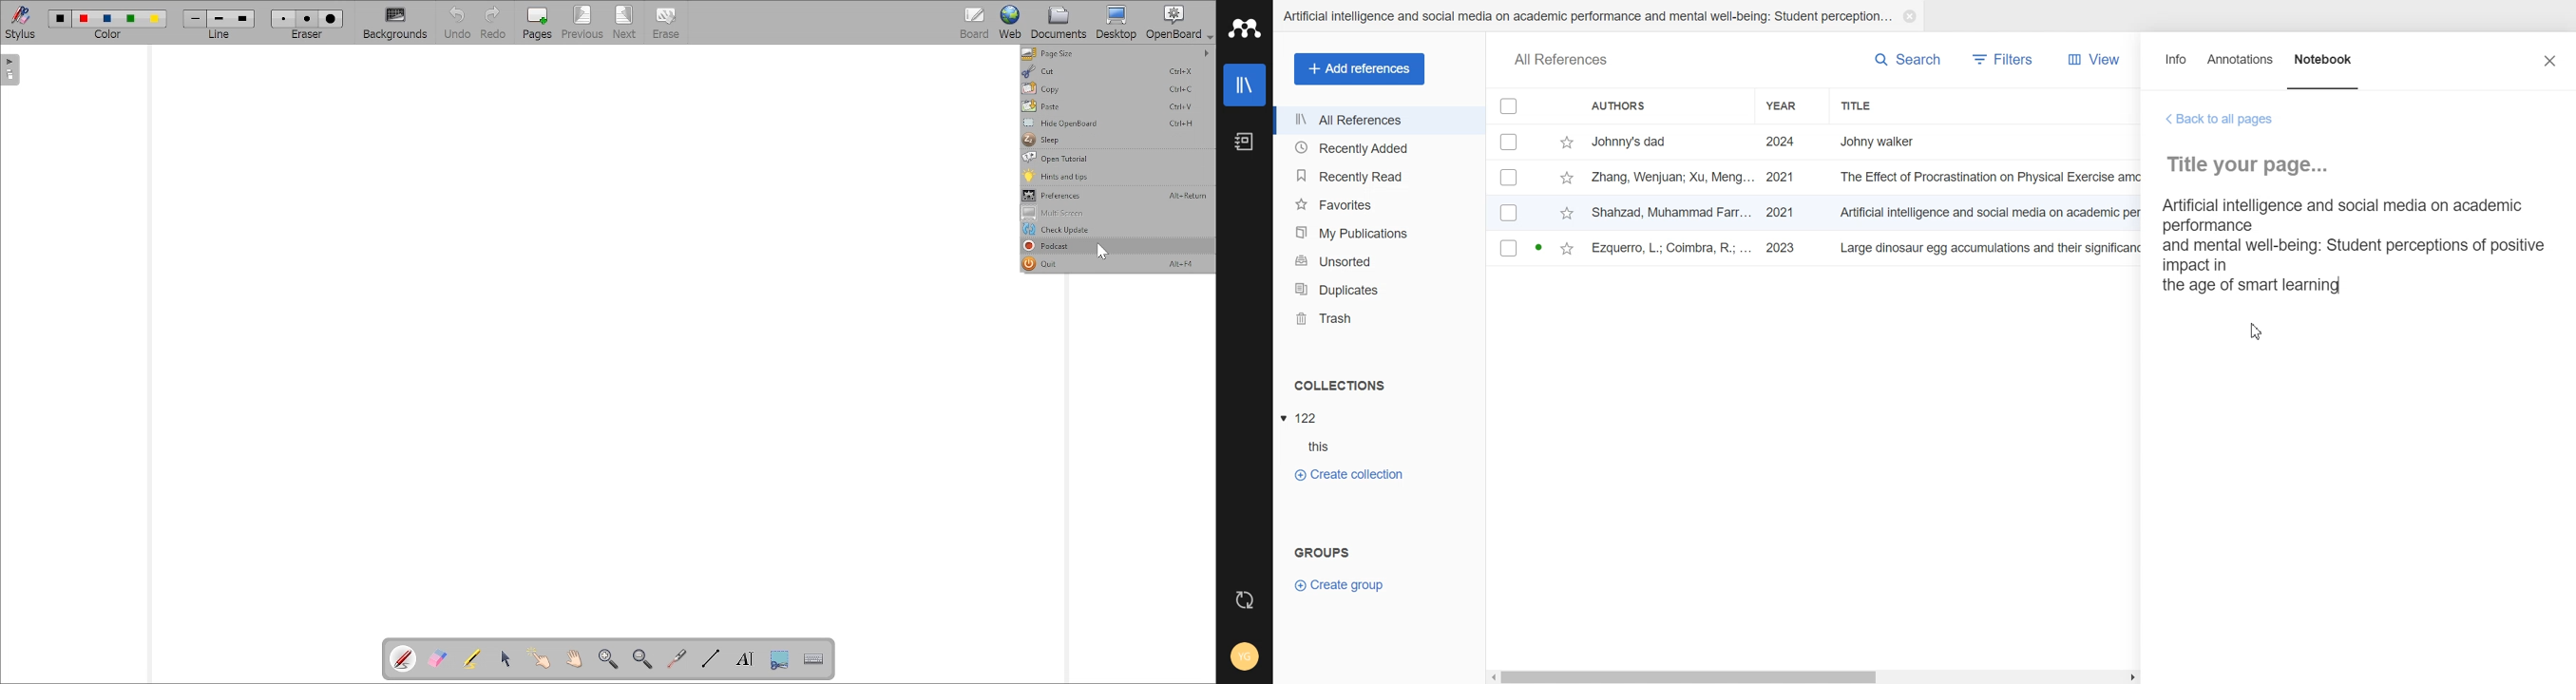 This screenshot has width=2576, height=700. What do you see at coordinates (1509, 177) in the screenshot?
I see `Checkbox` at bounding box center [1509, 177].